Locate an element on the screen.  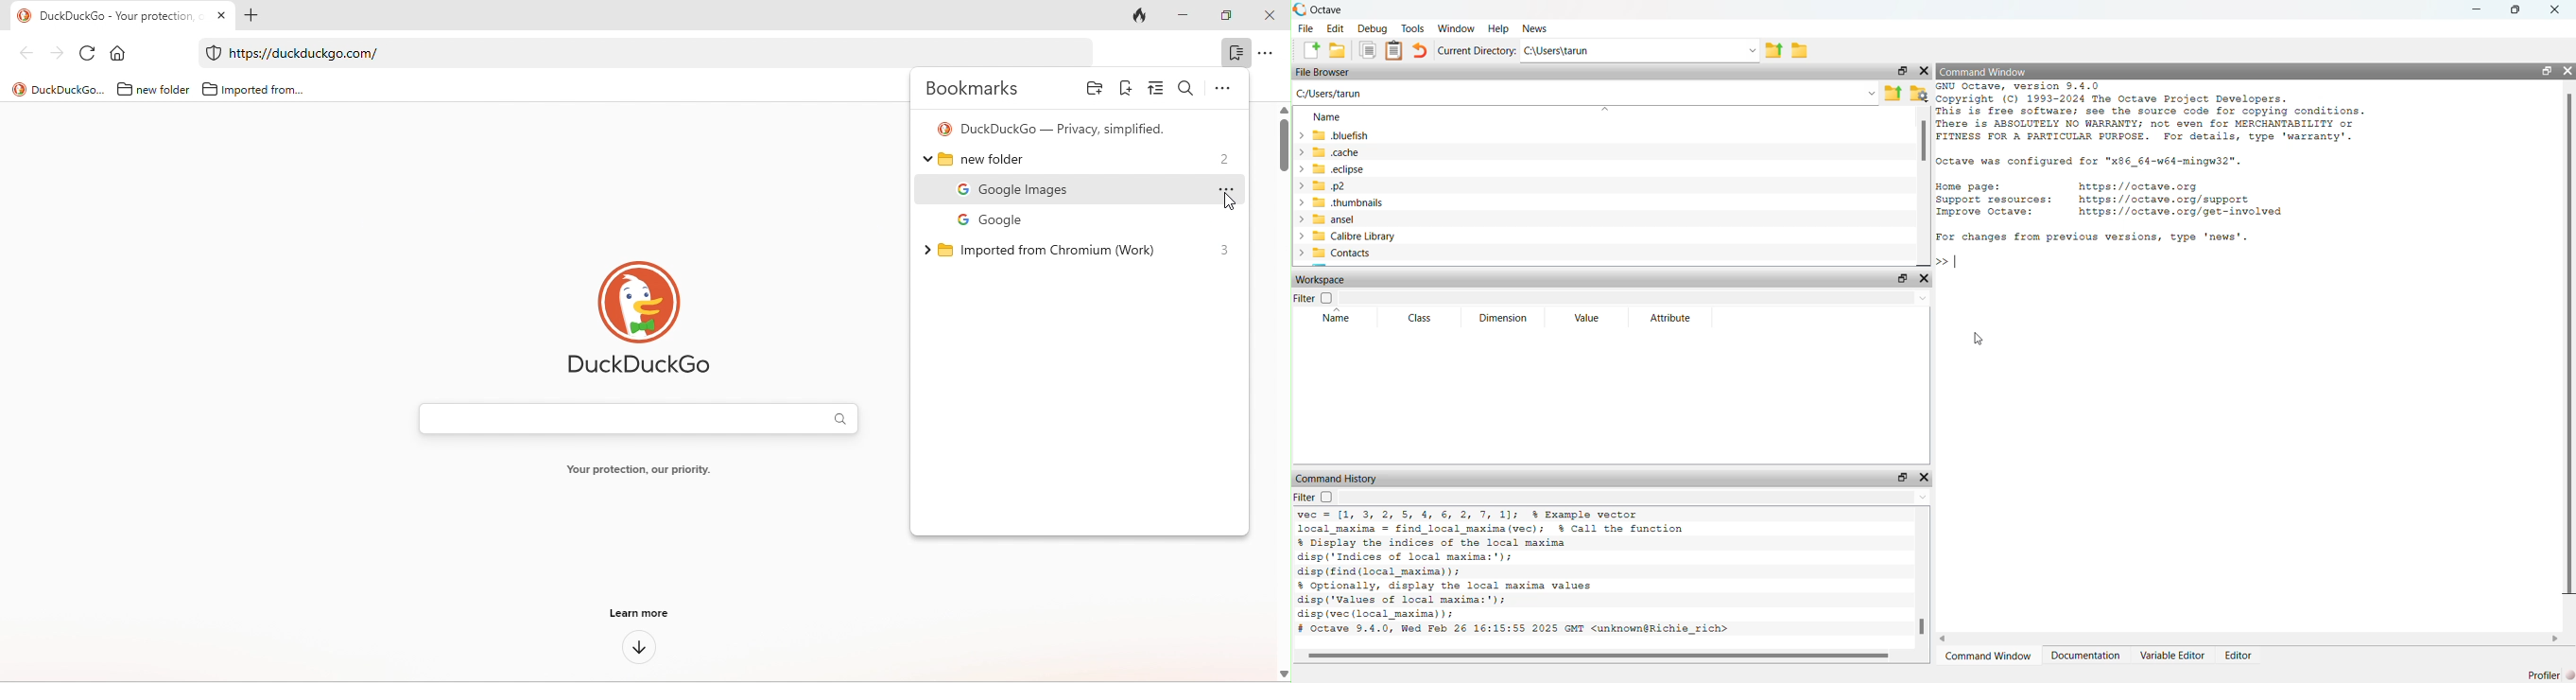
title is located at coordinates (55, 89).